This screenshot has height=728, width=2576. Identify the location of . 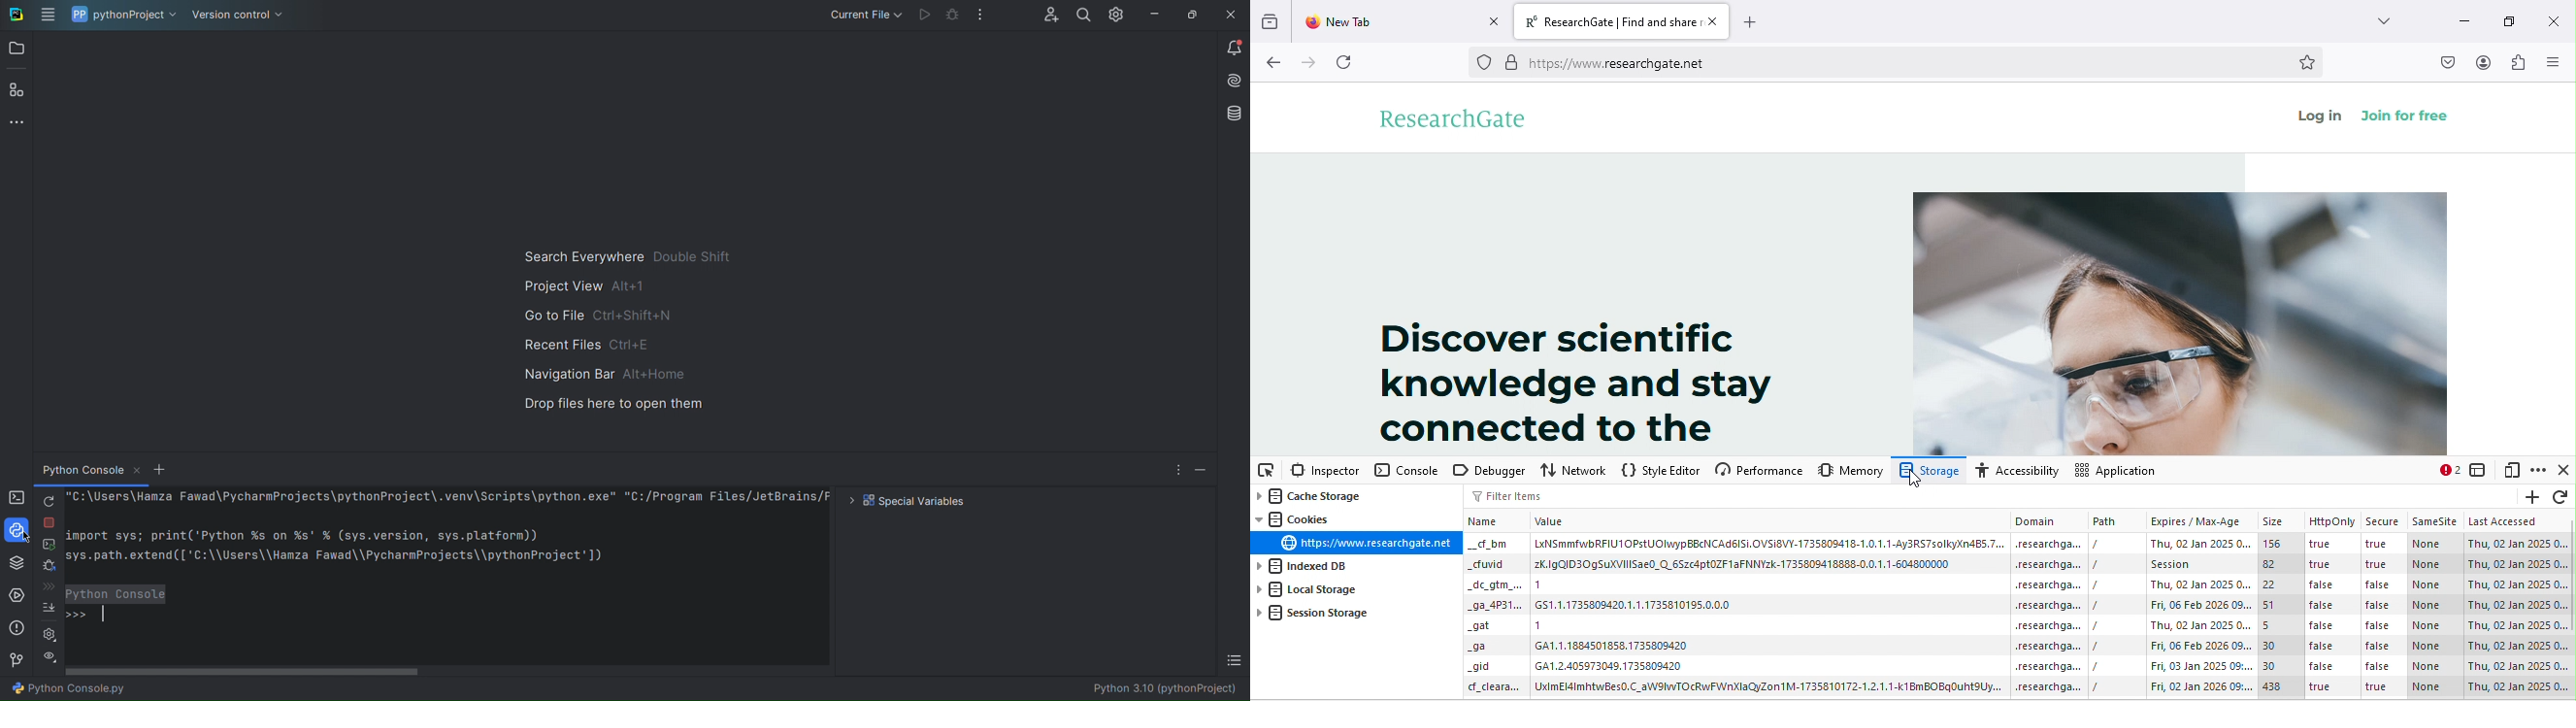
(1494, 688).